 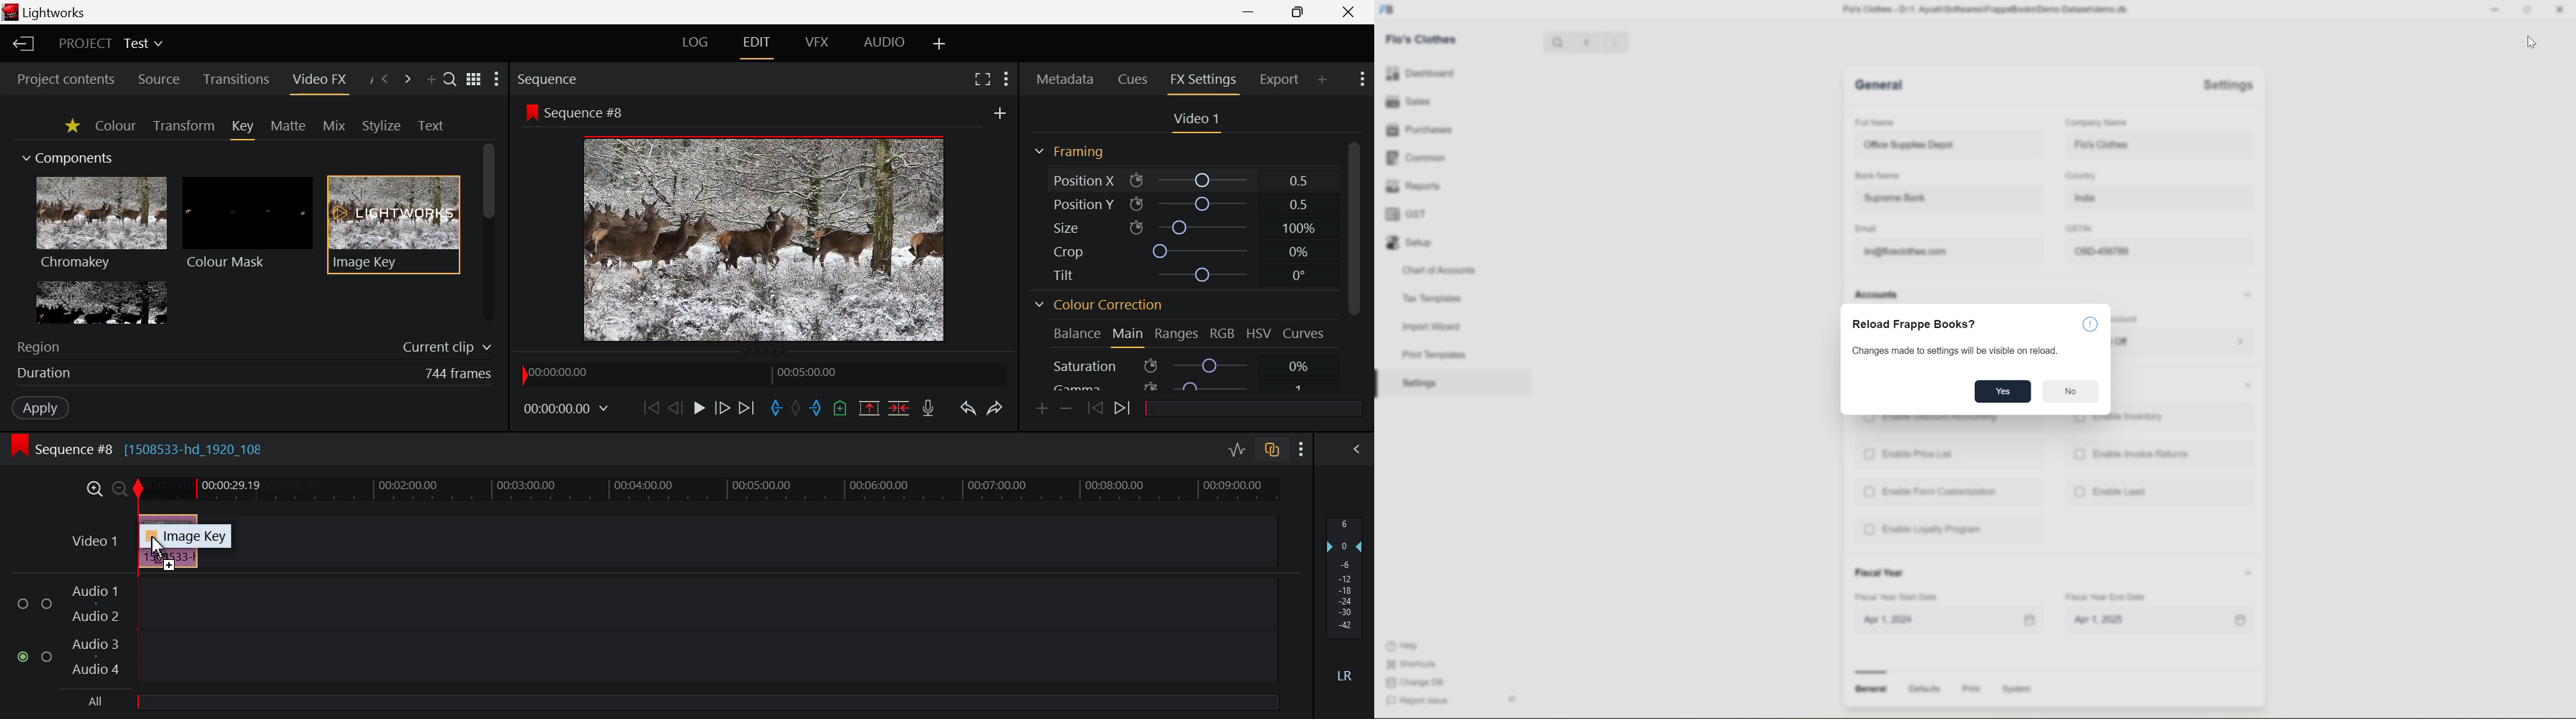 What do you see at coordinates (94, 593) in the screenshot?
I see `Audio 1` at bounding box center [94, 593].